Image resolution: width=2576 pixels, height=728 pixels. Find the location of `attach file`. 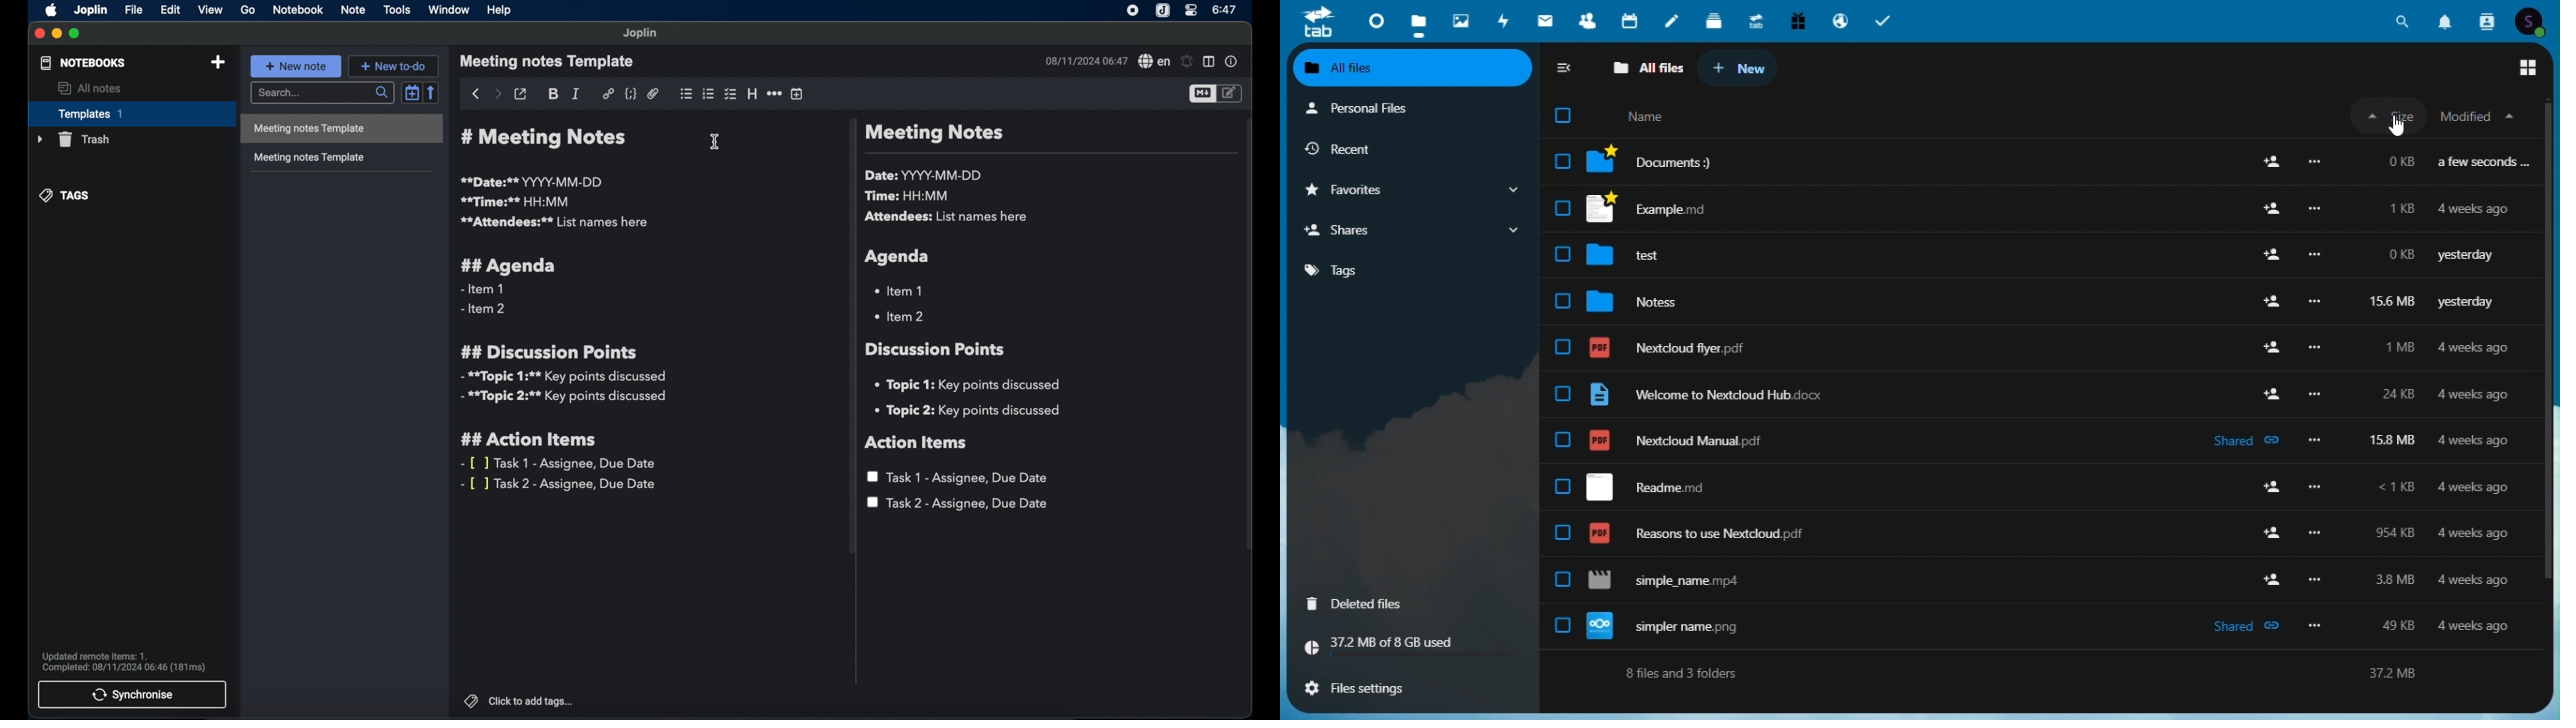

attach file is located at coordinates (653, 94).